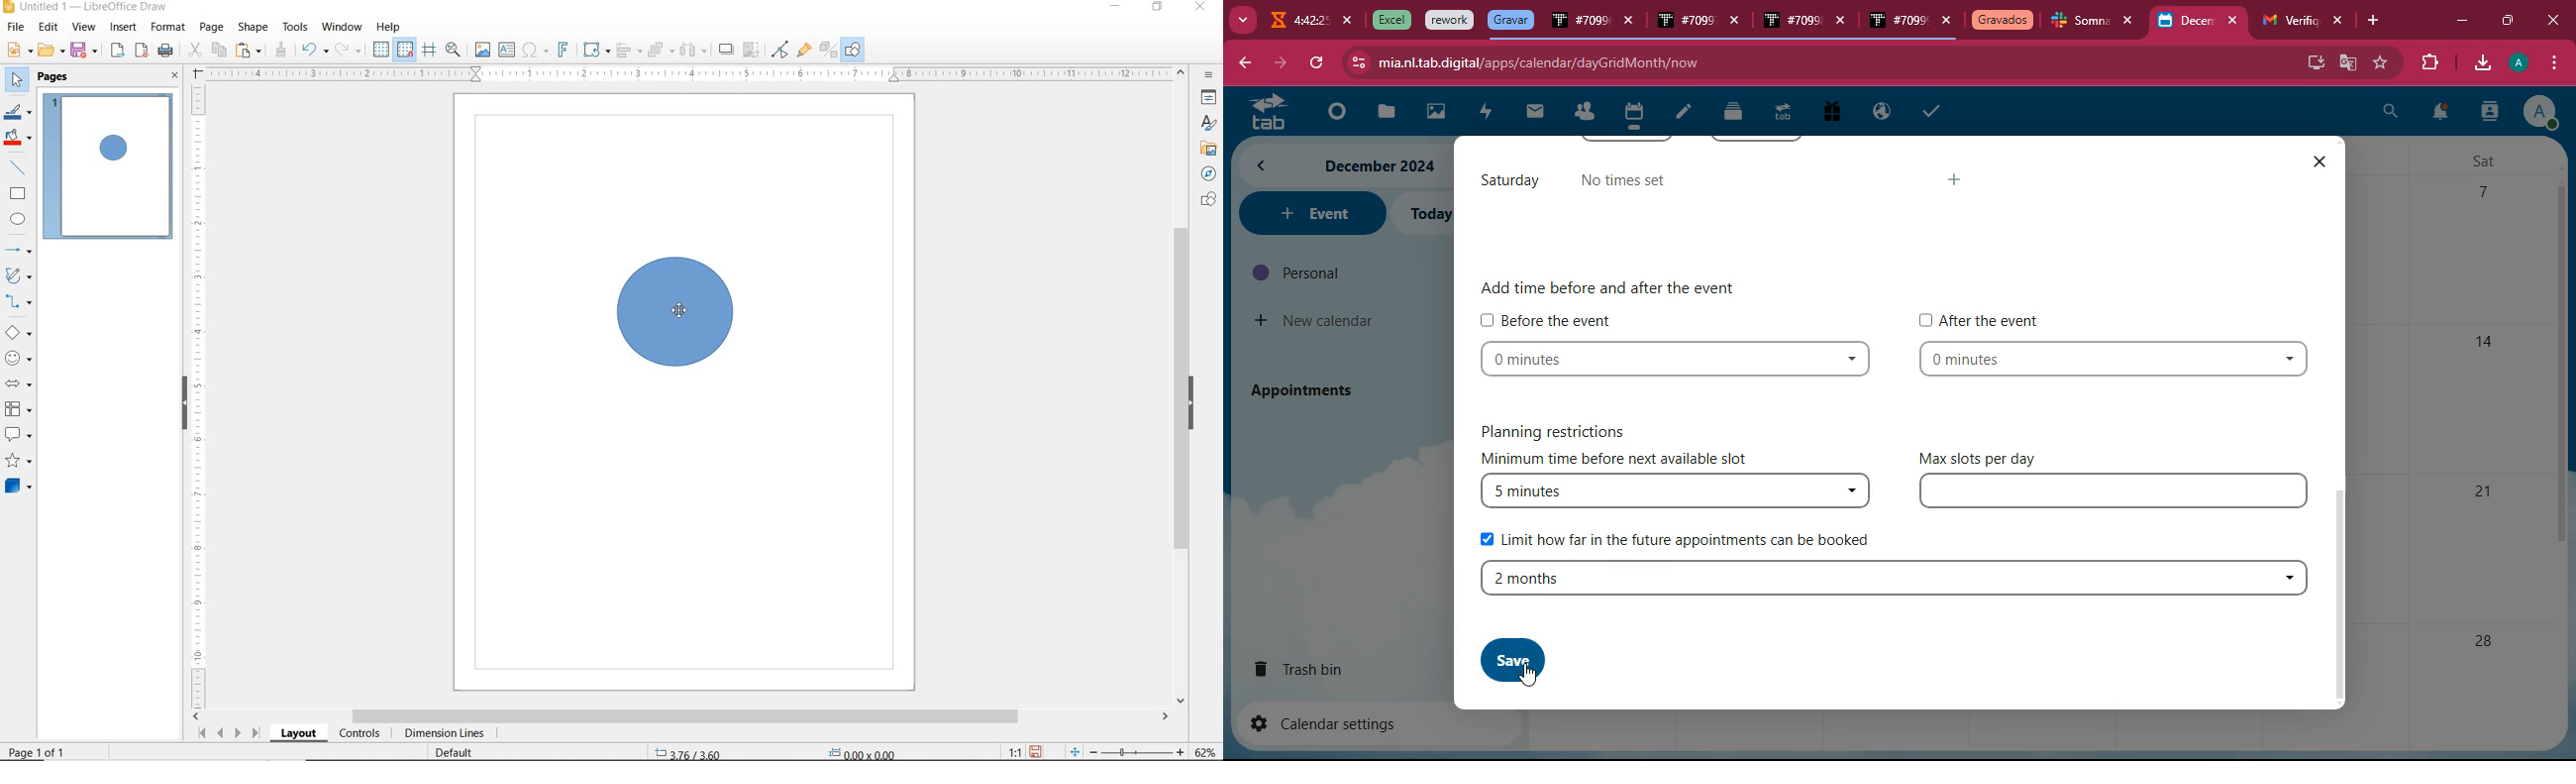  Describe the element at coordinates (2186, 26) in the screenshot. I see `current tab` at that location.